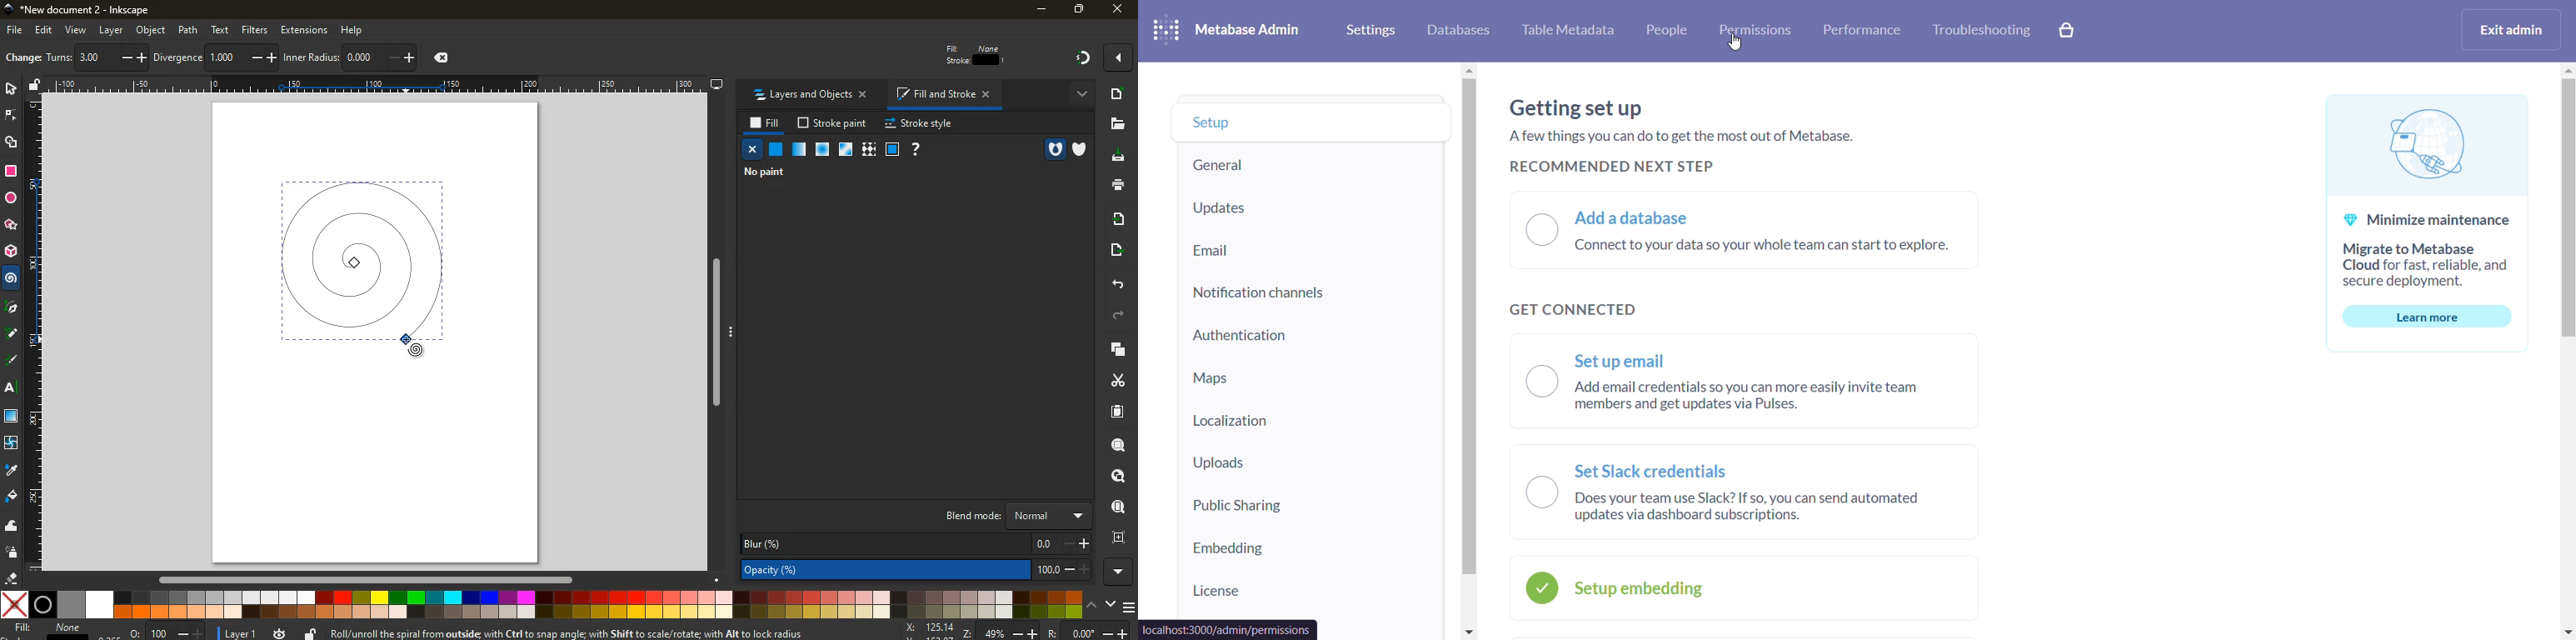 The height and width of the screenshot is (644, 2576). What do you see at coordinates (1116, 220) in the screenshot?
I see `receive` at bounding box center [1116, 220].